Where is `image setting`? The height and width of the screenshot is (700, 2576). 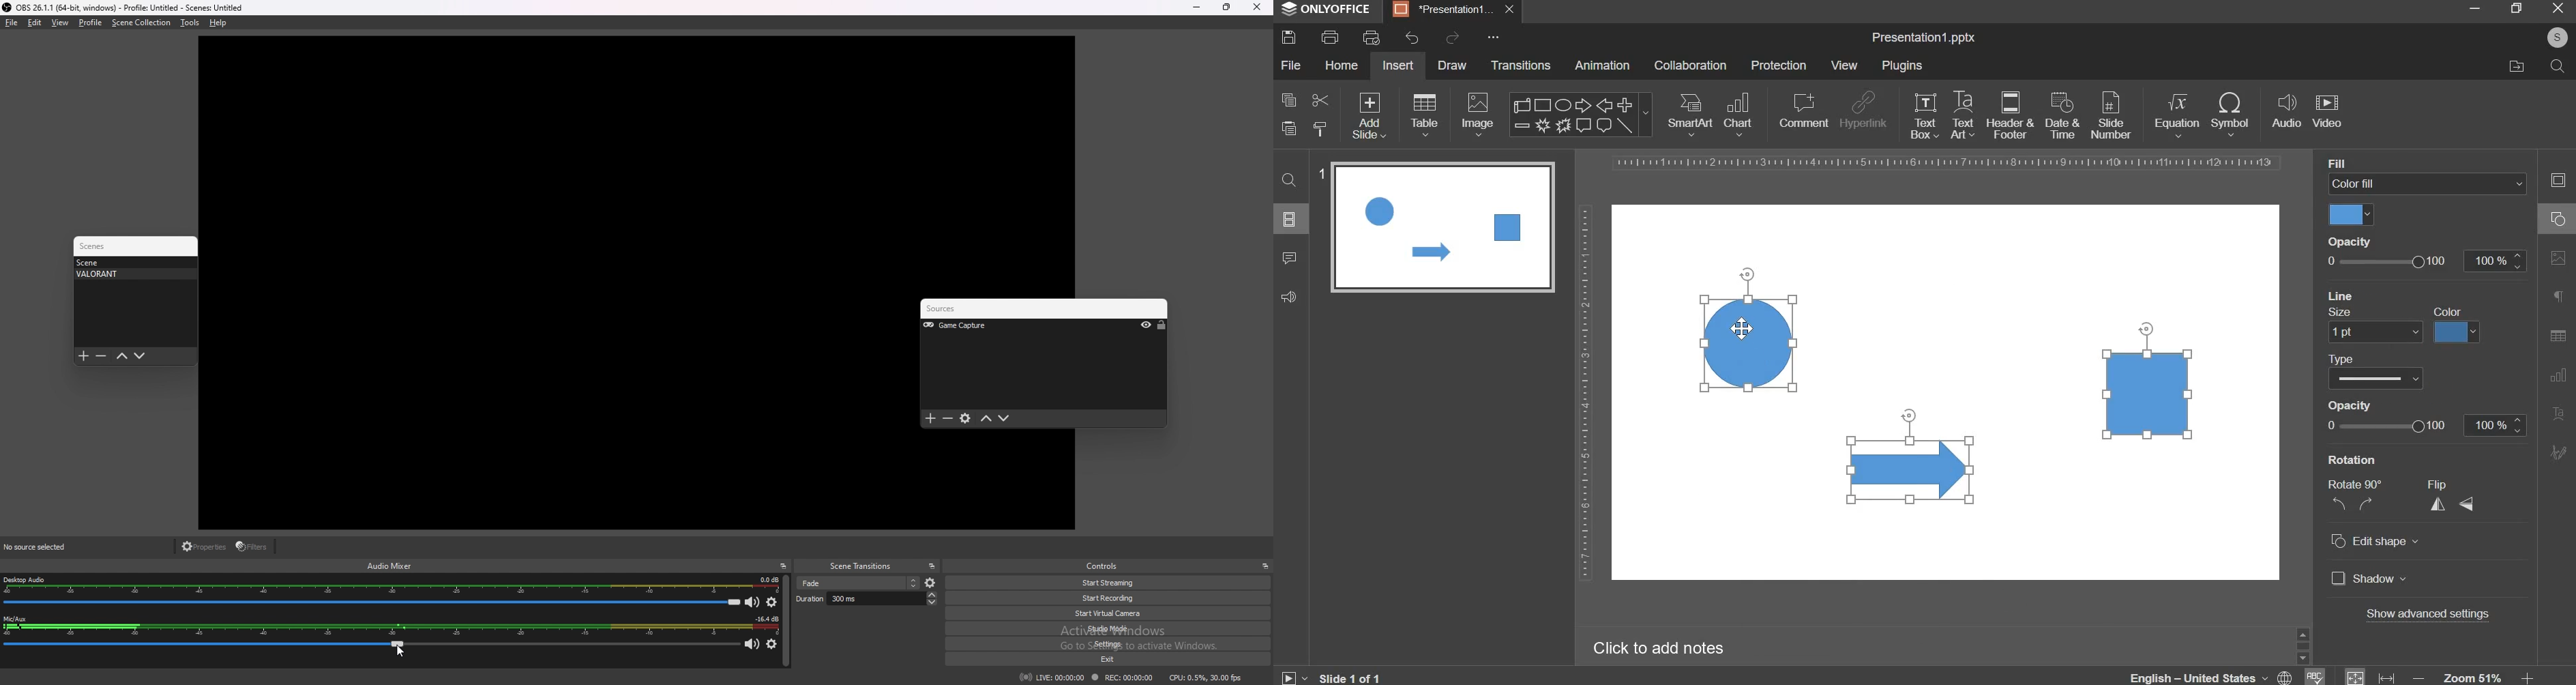
image setting is located at coordinates (2556, 255).